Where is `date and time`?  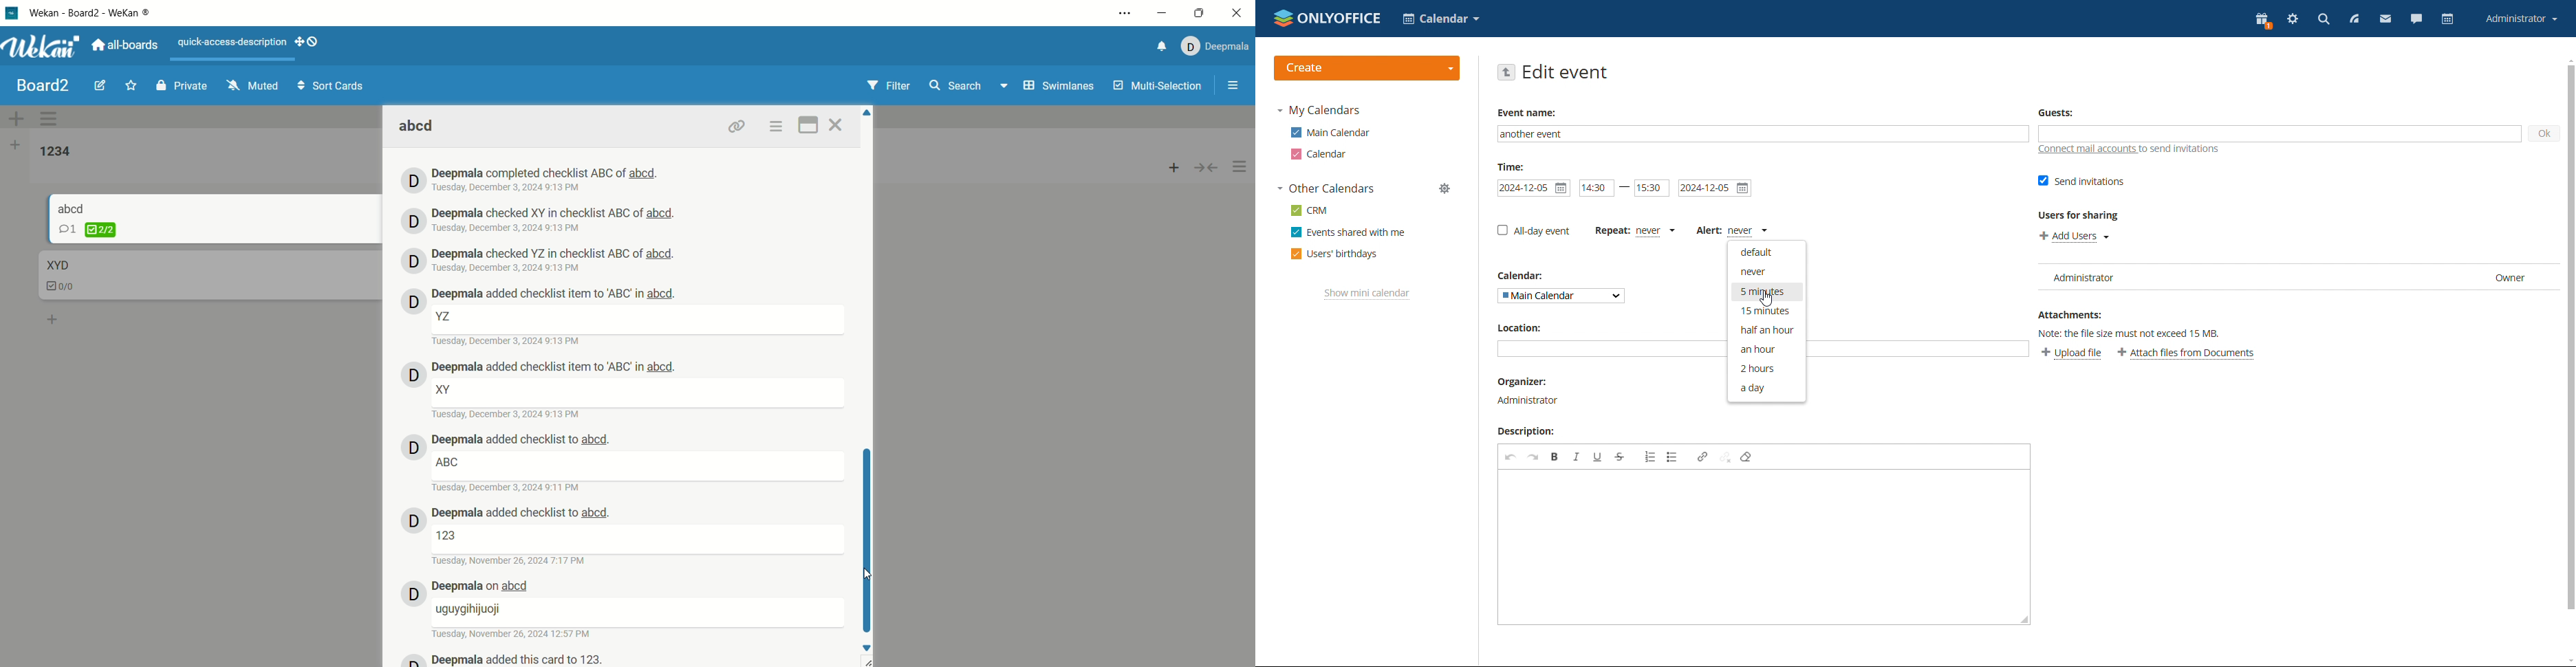 date and time is located at coordinates (508, 341).